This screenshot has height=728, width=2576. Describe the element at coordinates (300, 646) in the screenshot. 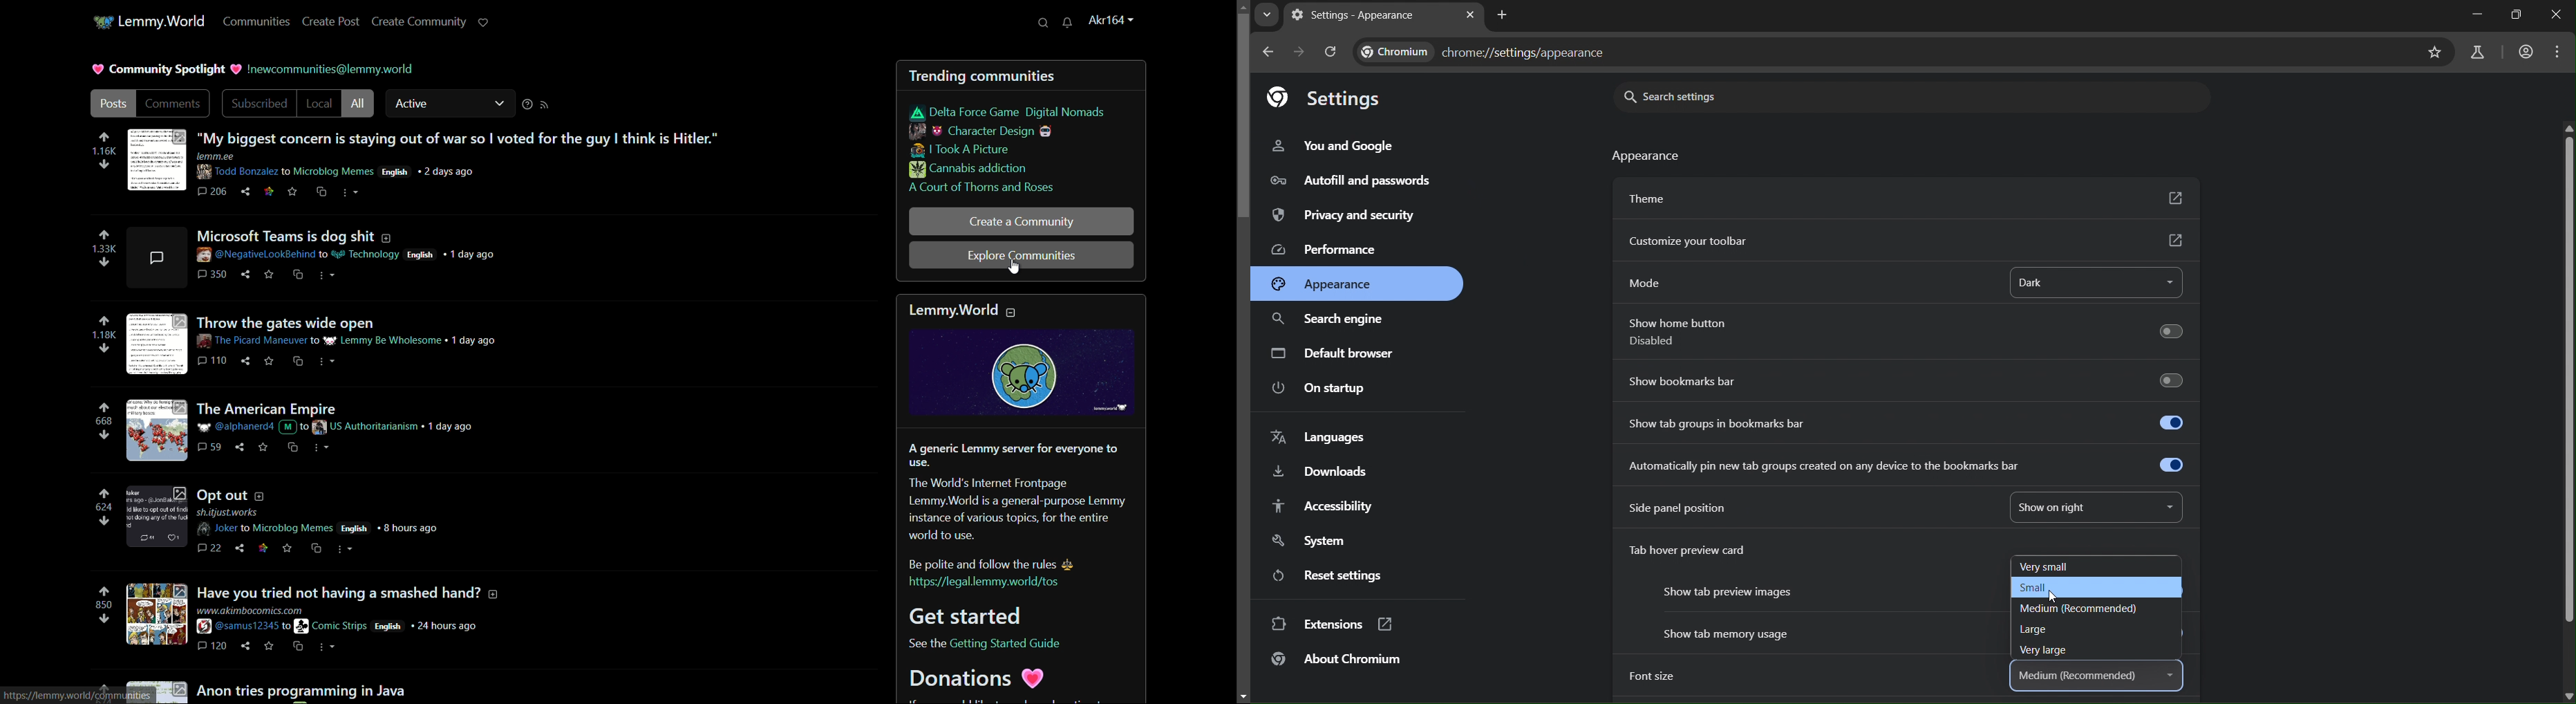

I see `cross share` at that location.